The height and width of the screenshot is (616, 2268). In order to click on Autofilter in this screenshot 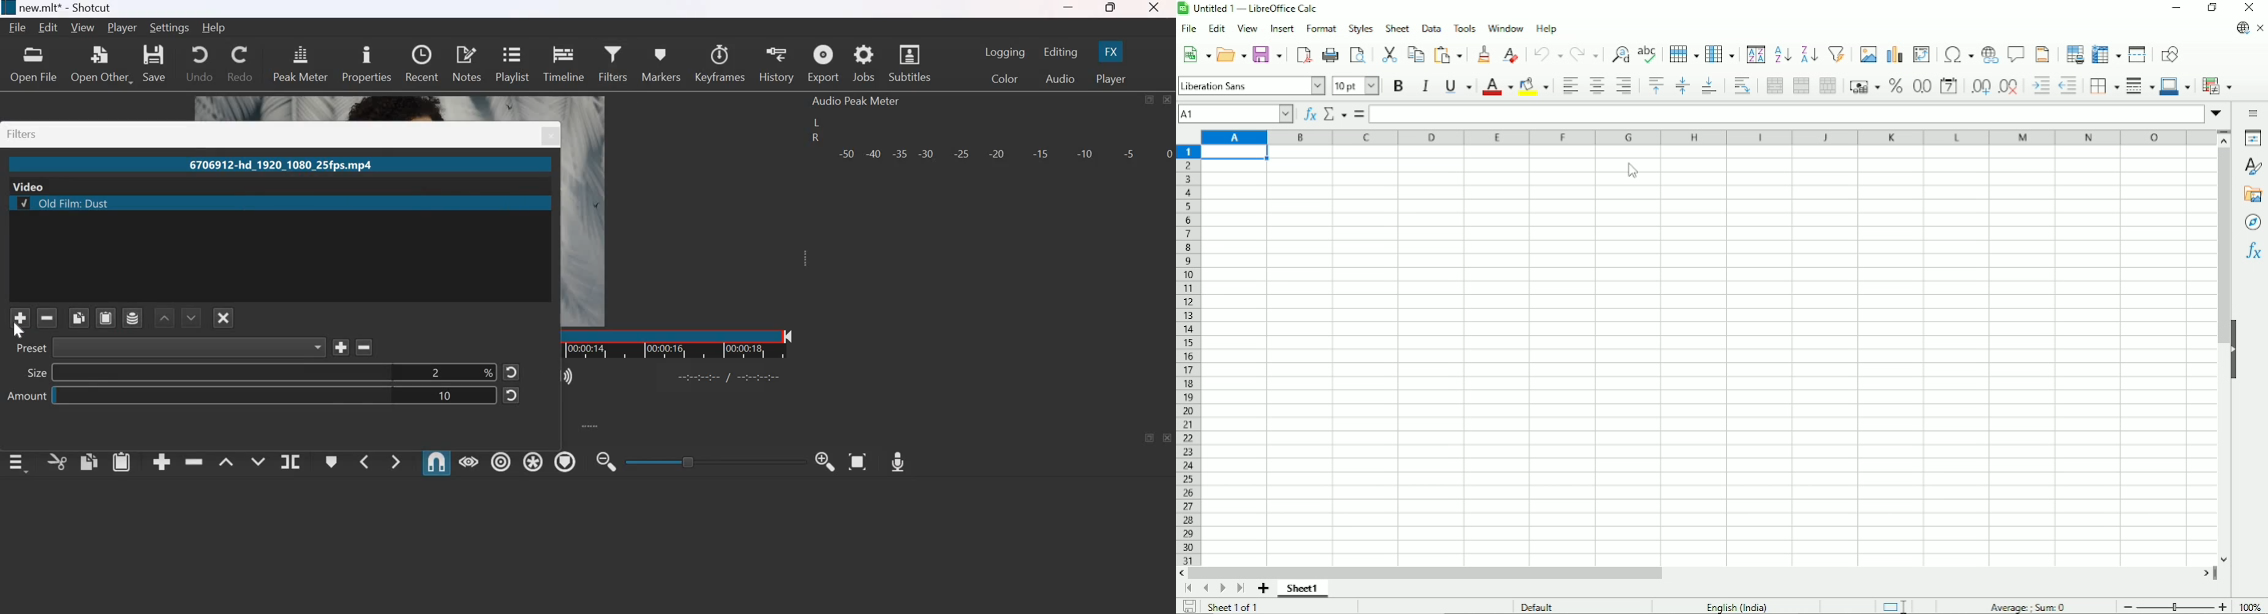, I will do `click(1836, 53)`.